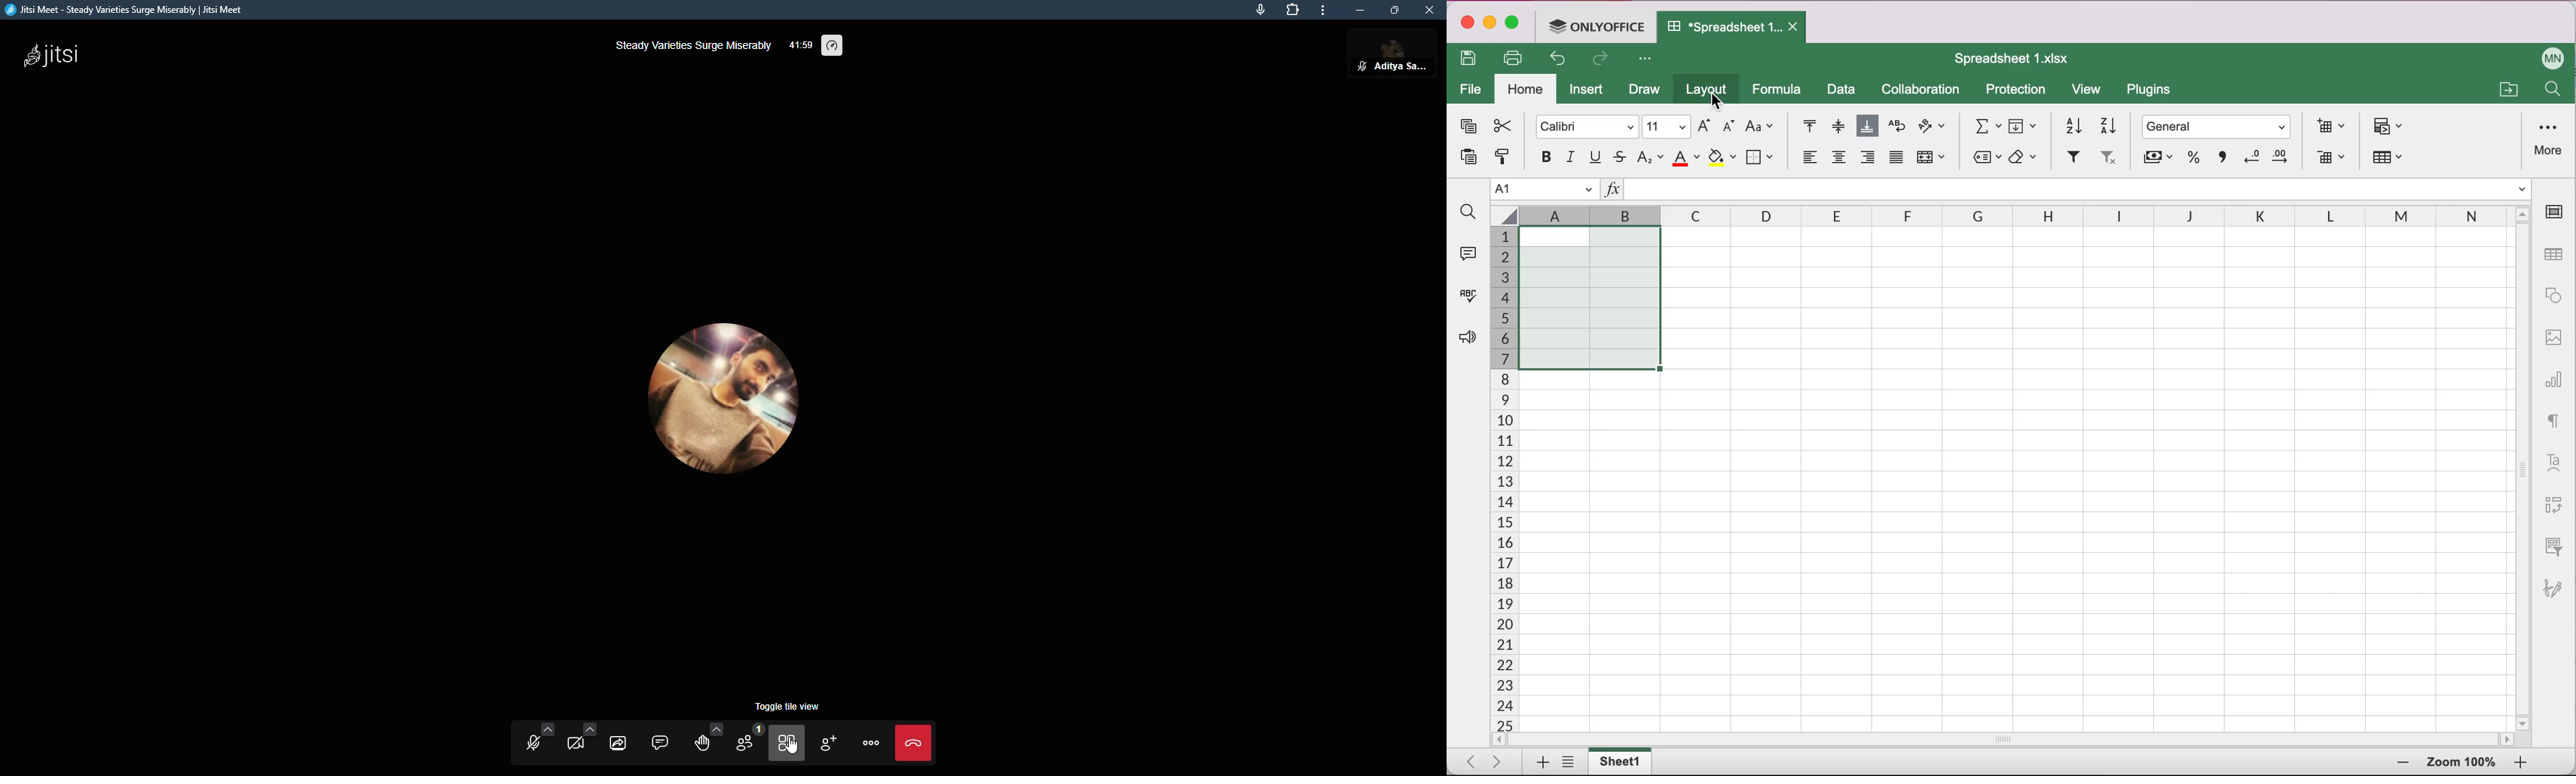 The height and width of the screenshot is (784, 2576). What do you see at coordinates (2552, 91) in the screenshot?
I see `Find` at bounding box center [2552, 91].